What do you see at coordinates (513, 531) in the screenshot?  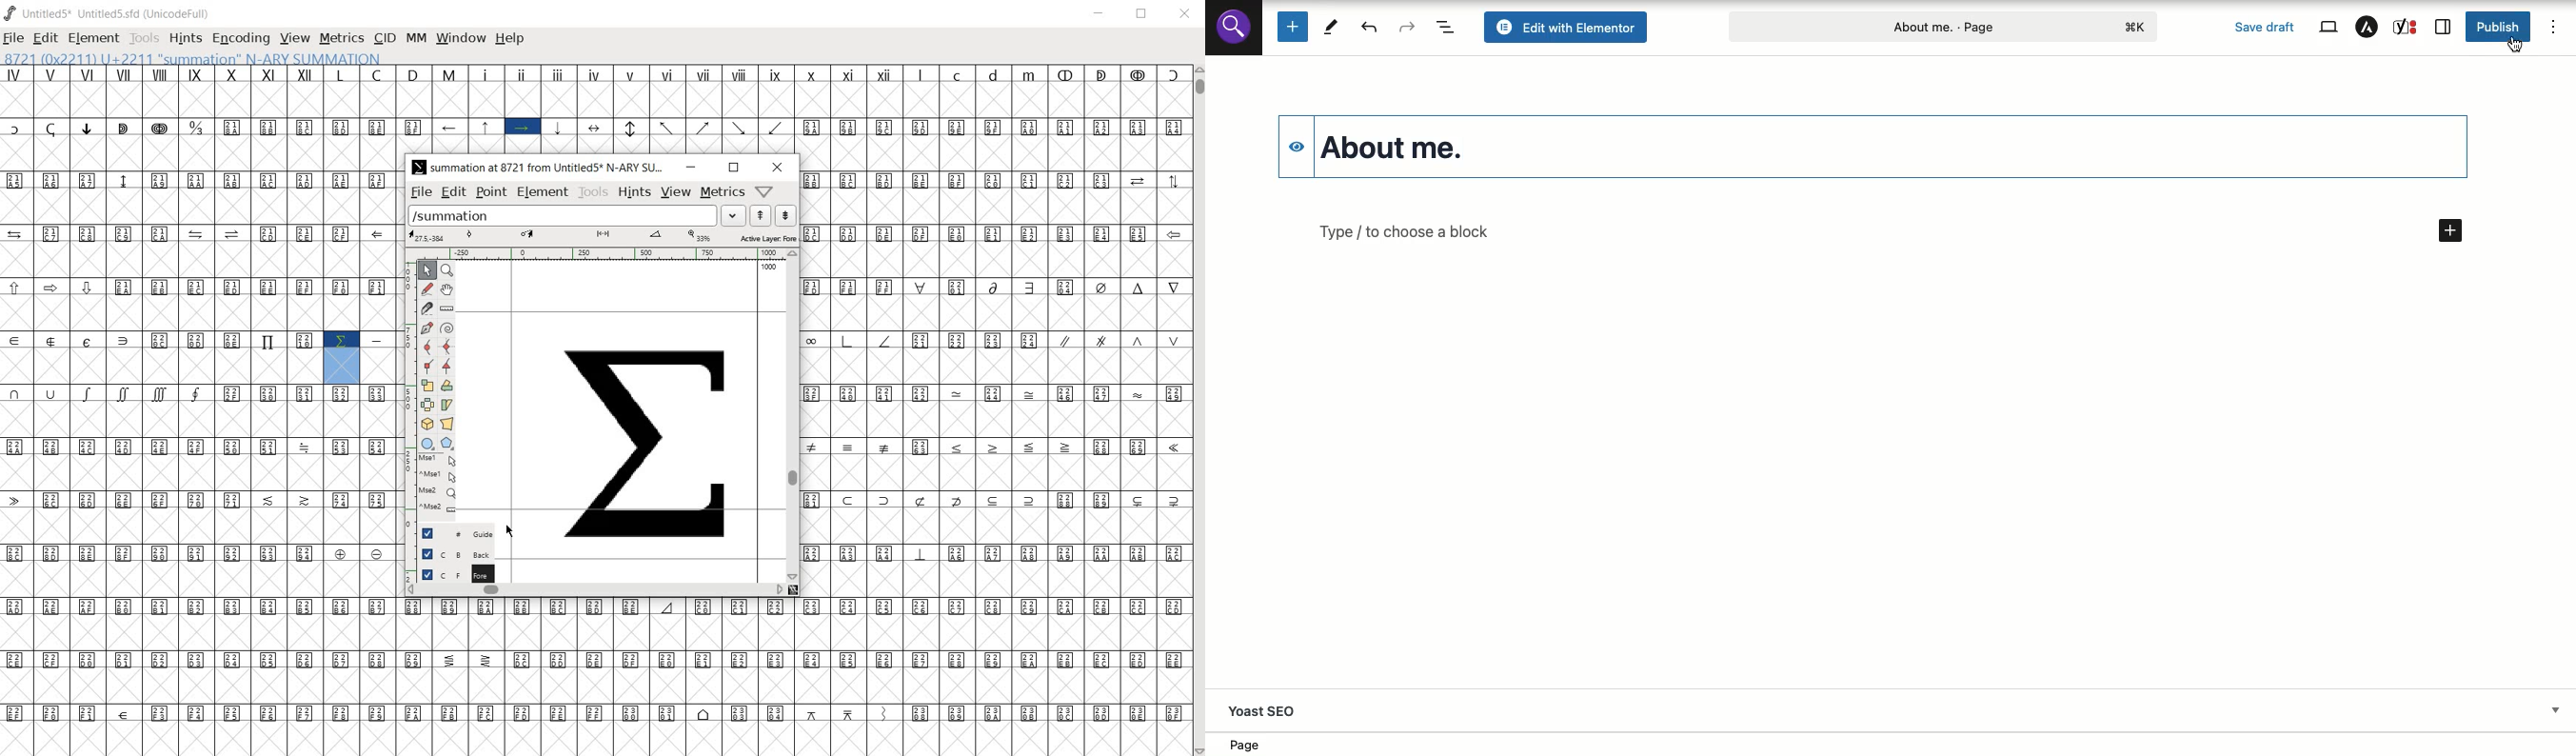 I see `CURSOR` at bounding box center [513, 531].